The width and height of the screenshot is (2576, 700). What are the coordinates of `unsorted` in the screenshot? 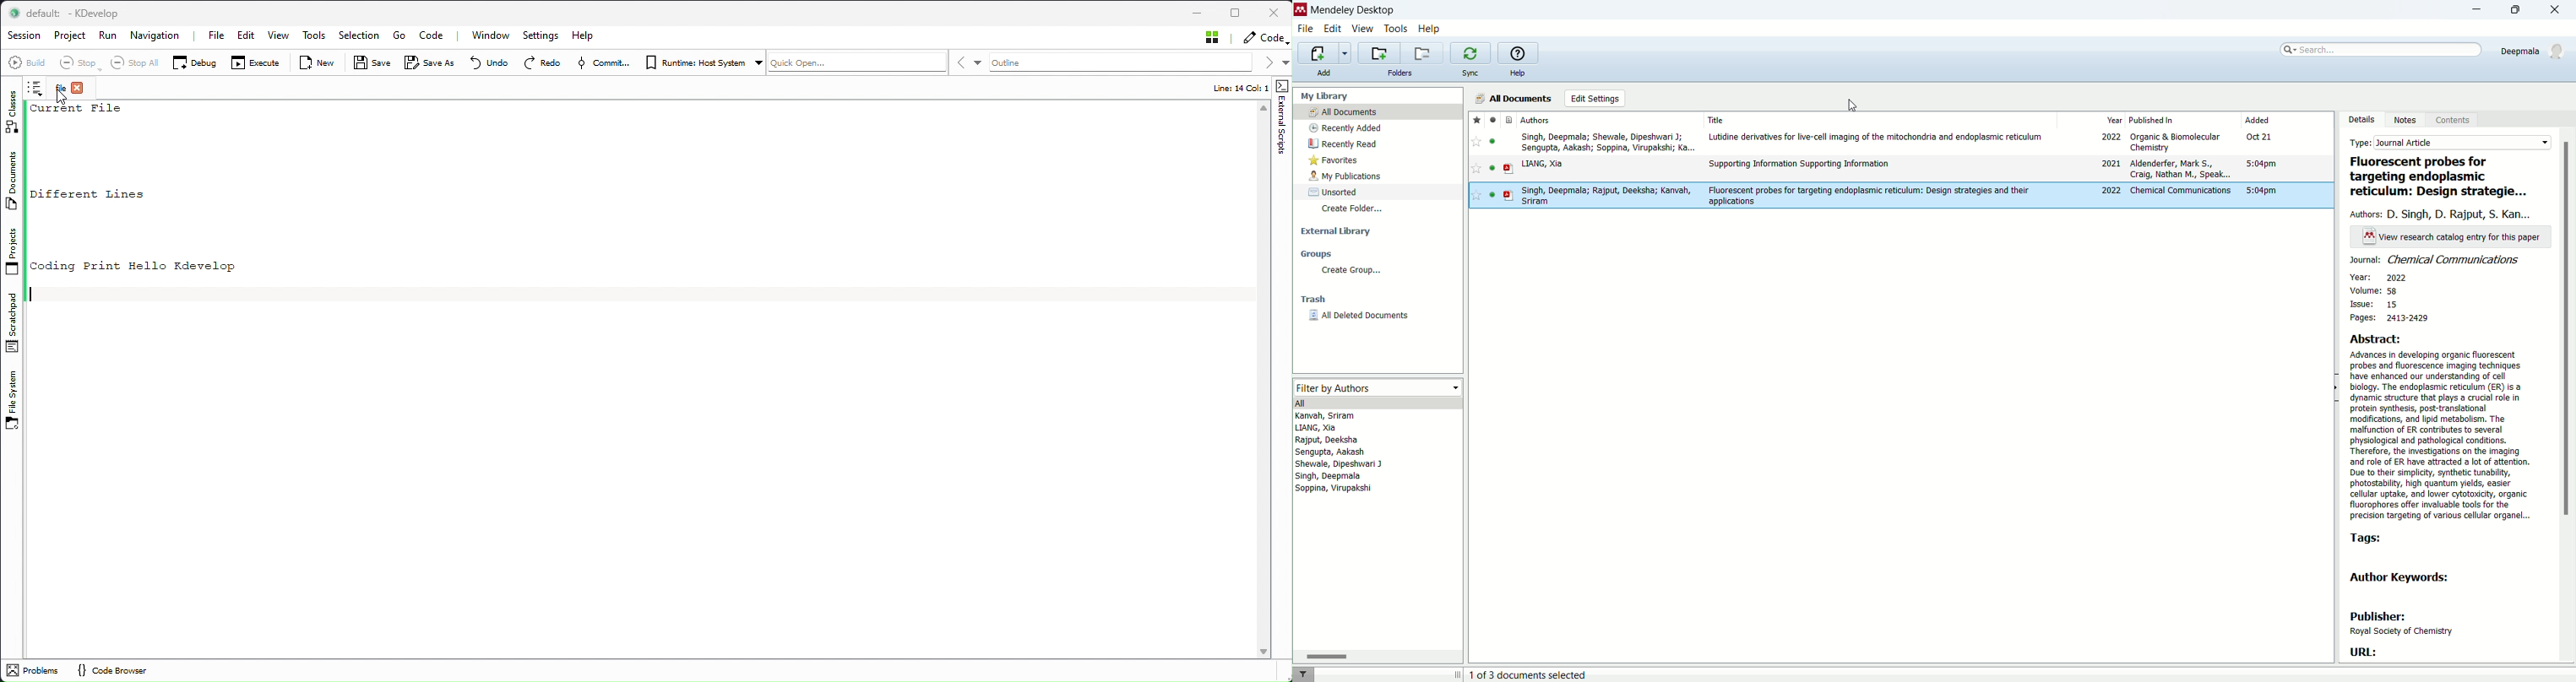 It's located at (1330, 193).